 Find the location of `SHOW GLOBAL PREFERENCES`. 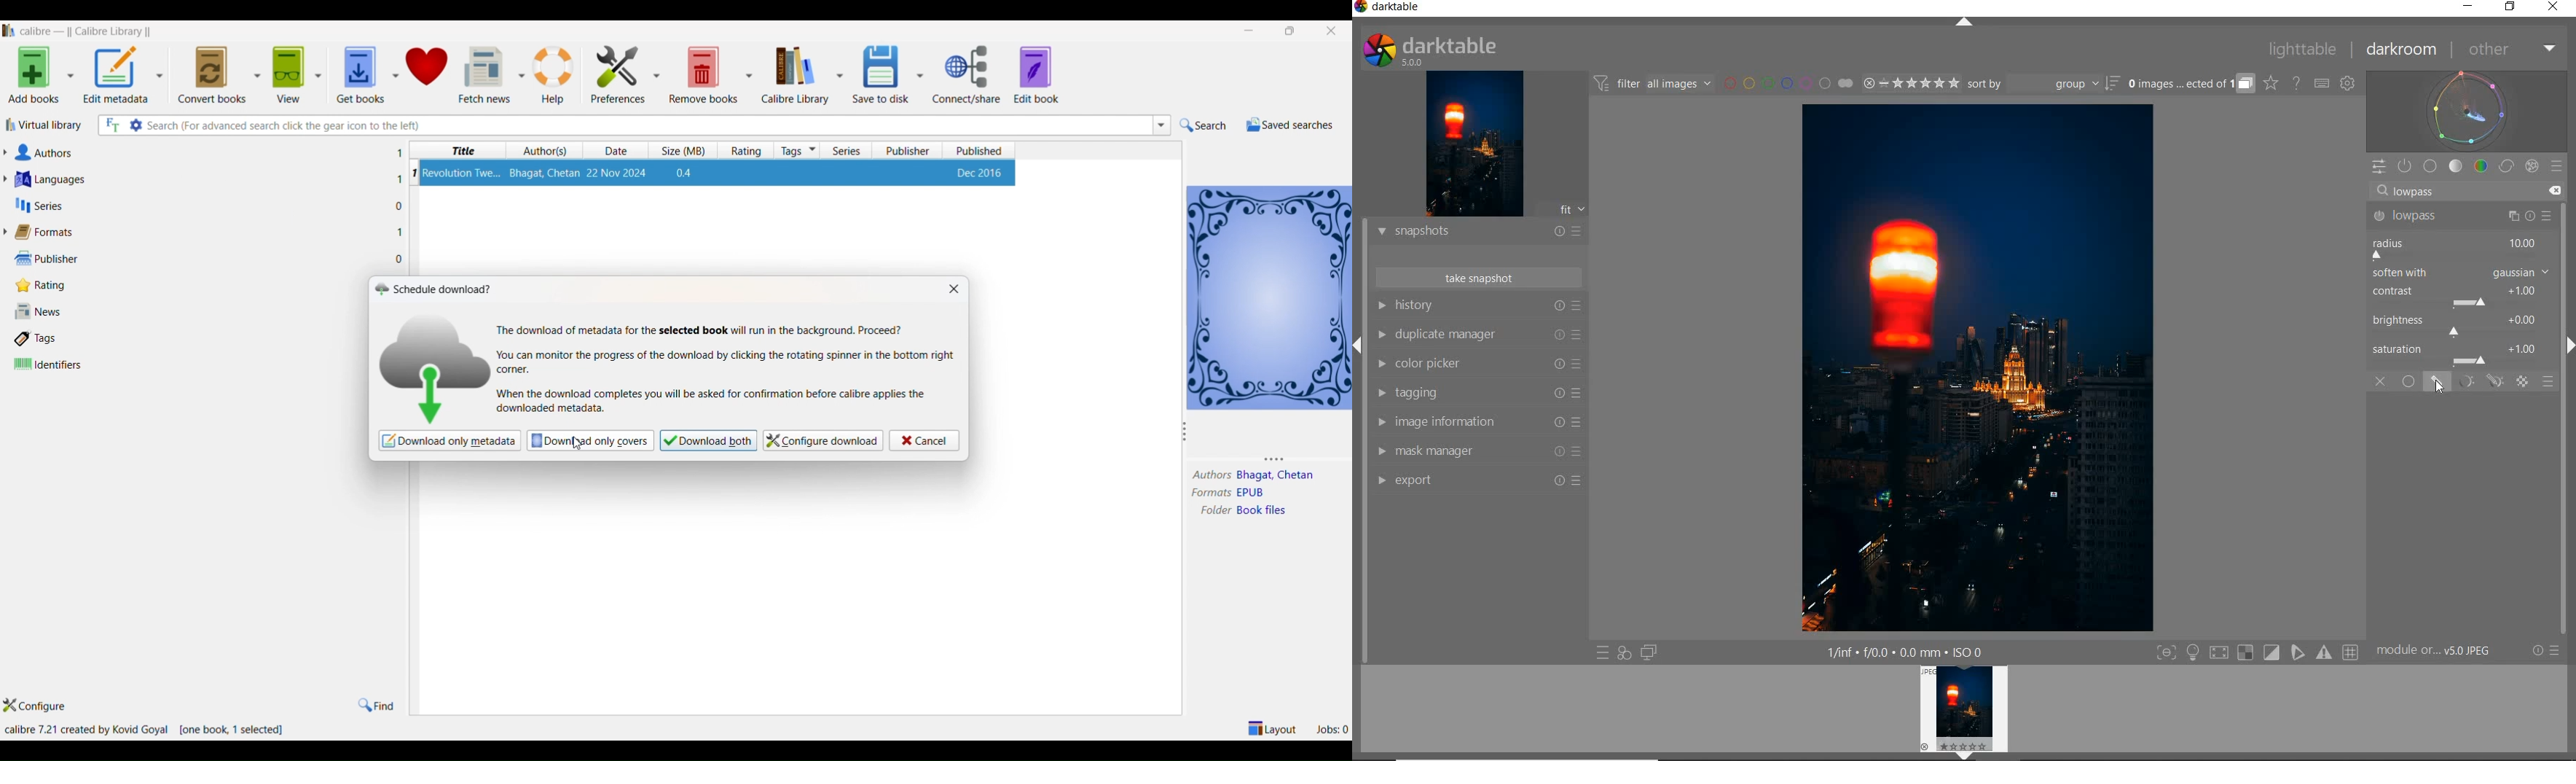

SHOW GLOBAL PREFERENCES is located at coordinates (2349, 84).